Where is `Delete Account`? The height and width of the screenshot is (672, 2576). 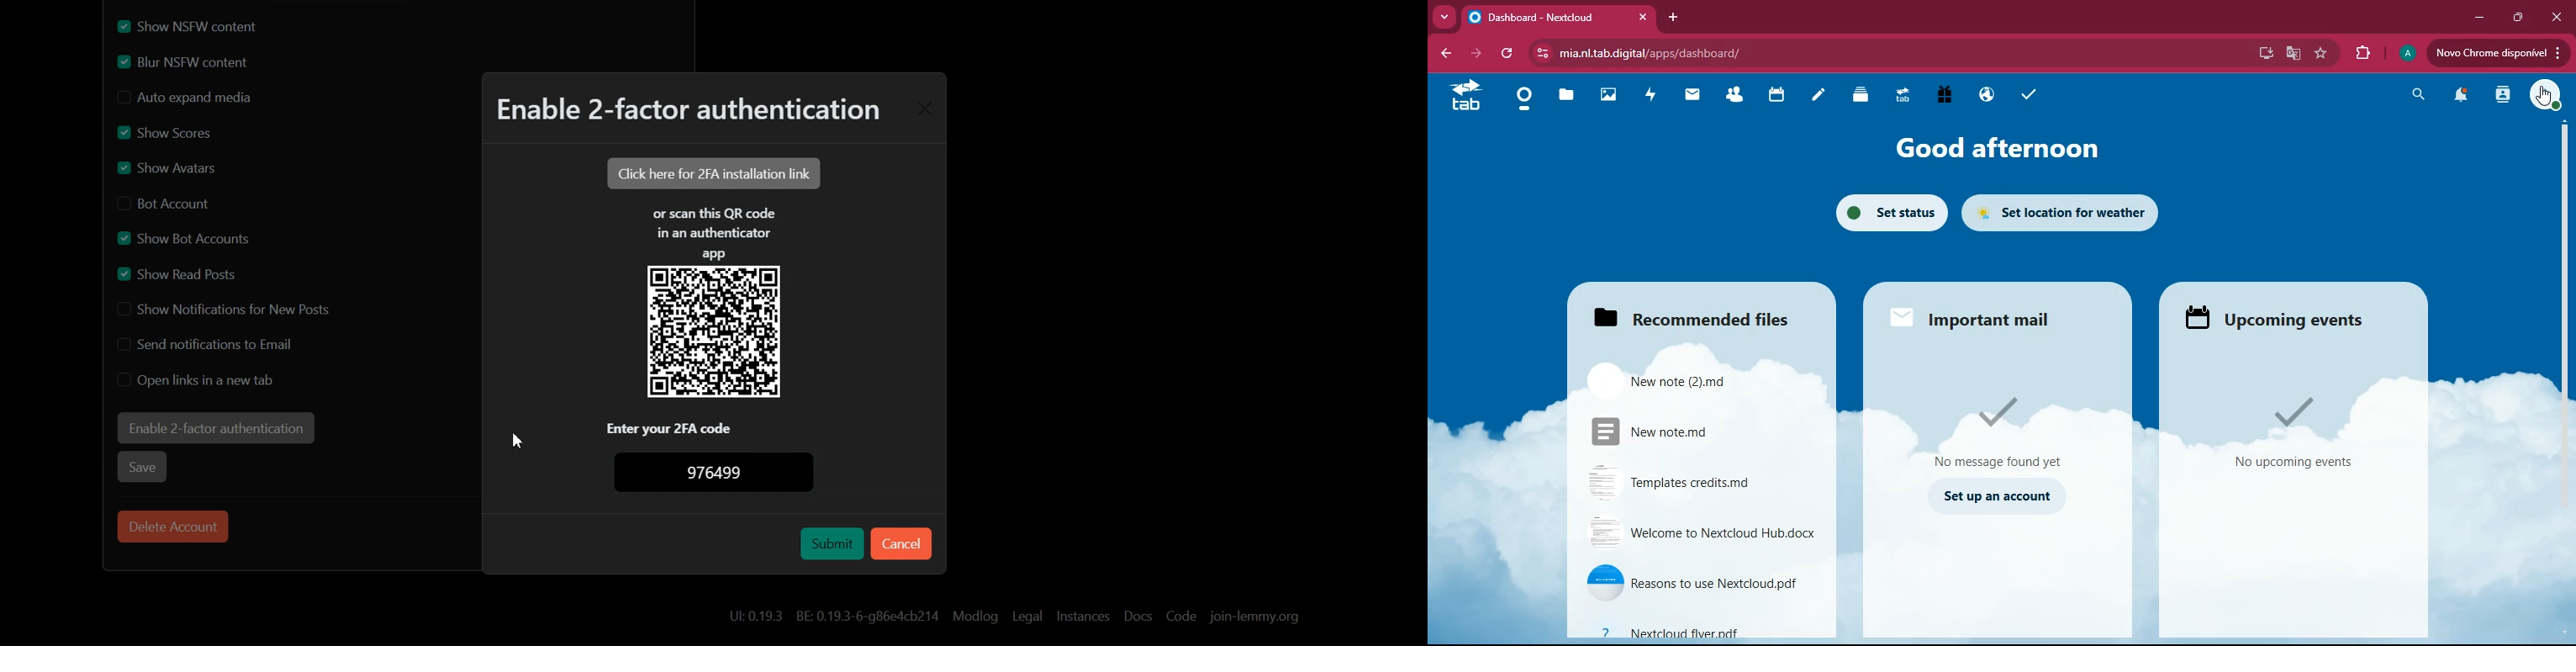
Delete Account is located at coordinates (173, 526).